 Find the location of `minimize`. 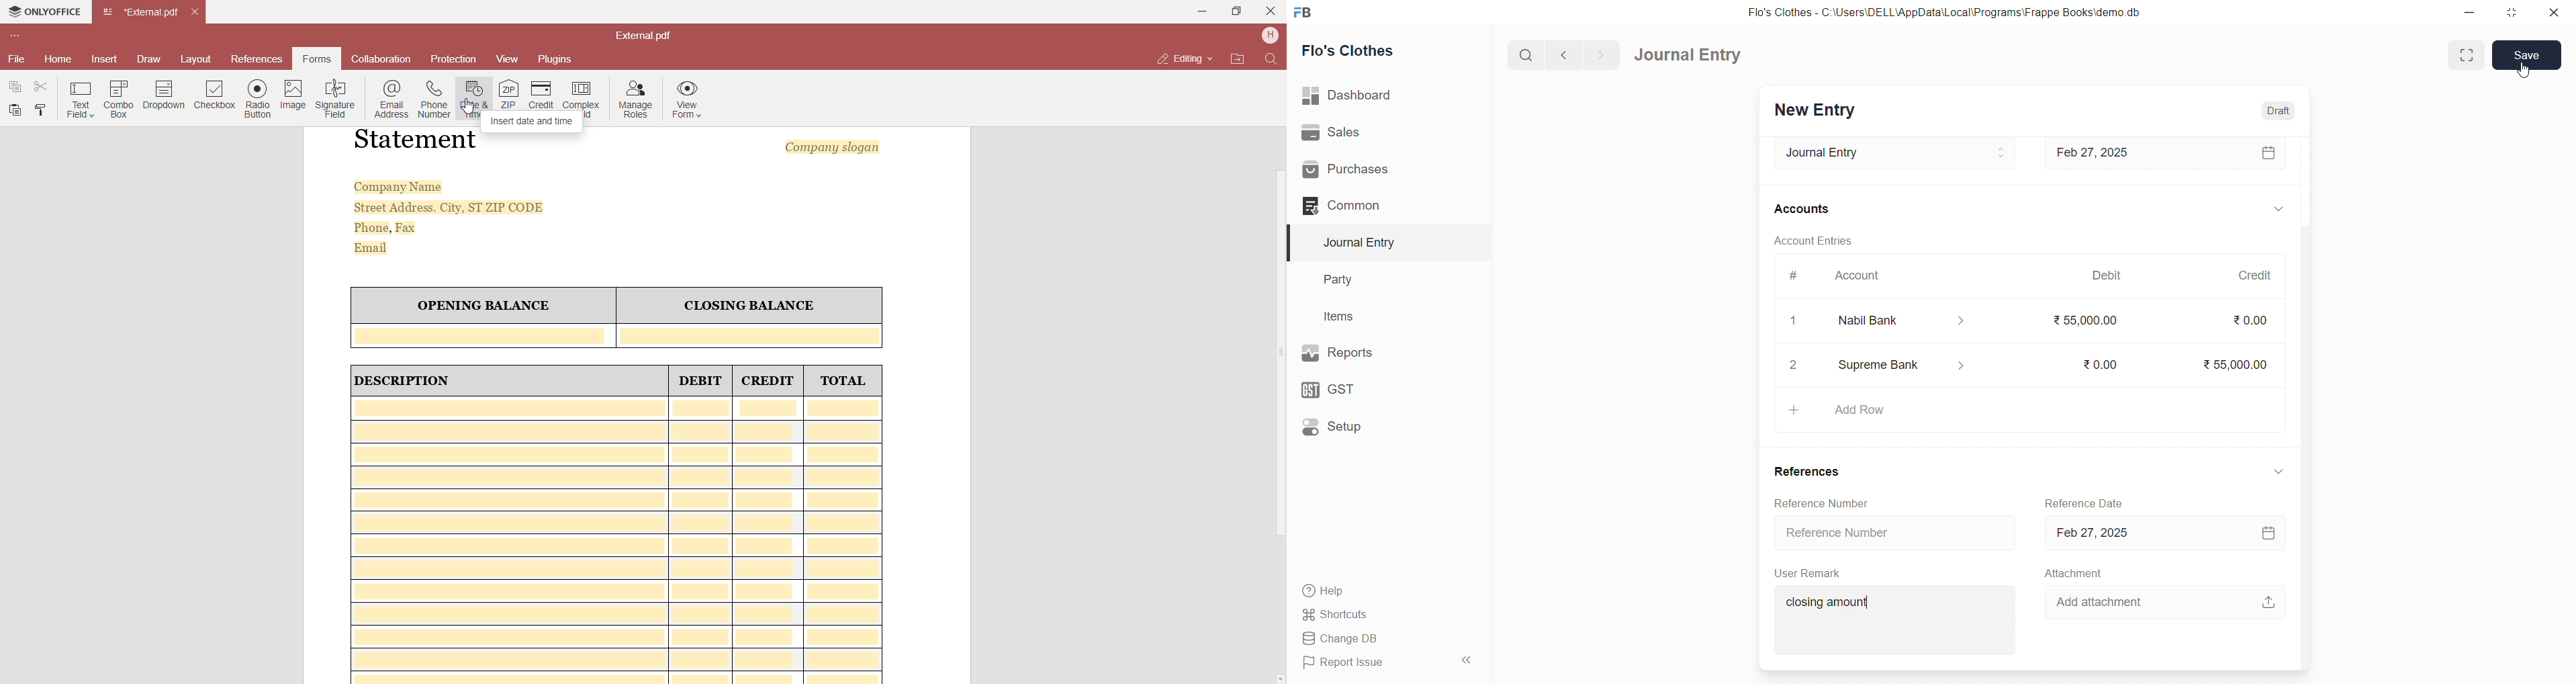

minimize is located at coordinates (2467, 11).